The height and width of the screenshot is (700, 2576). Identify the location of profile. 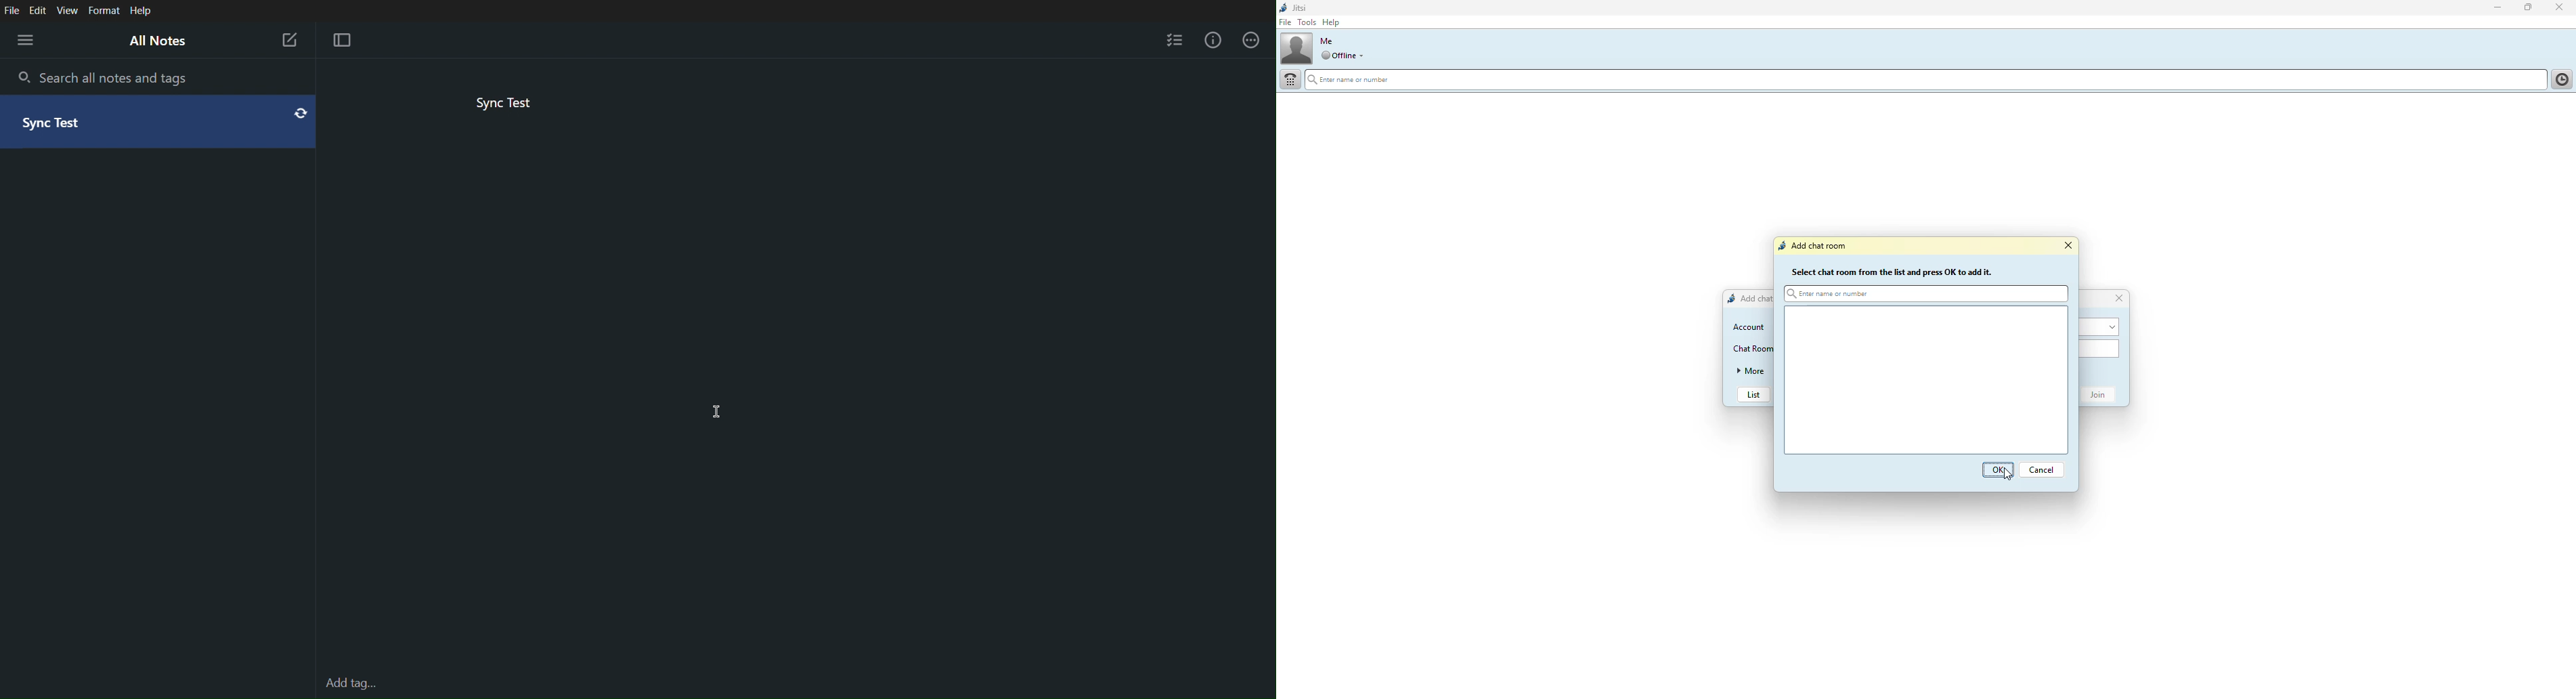
(1297, 47).